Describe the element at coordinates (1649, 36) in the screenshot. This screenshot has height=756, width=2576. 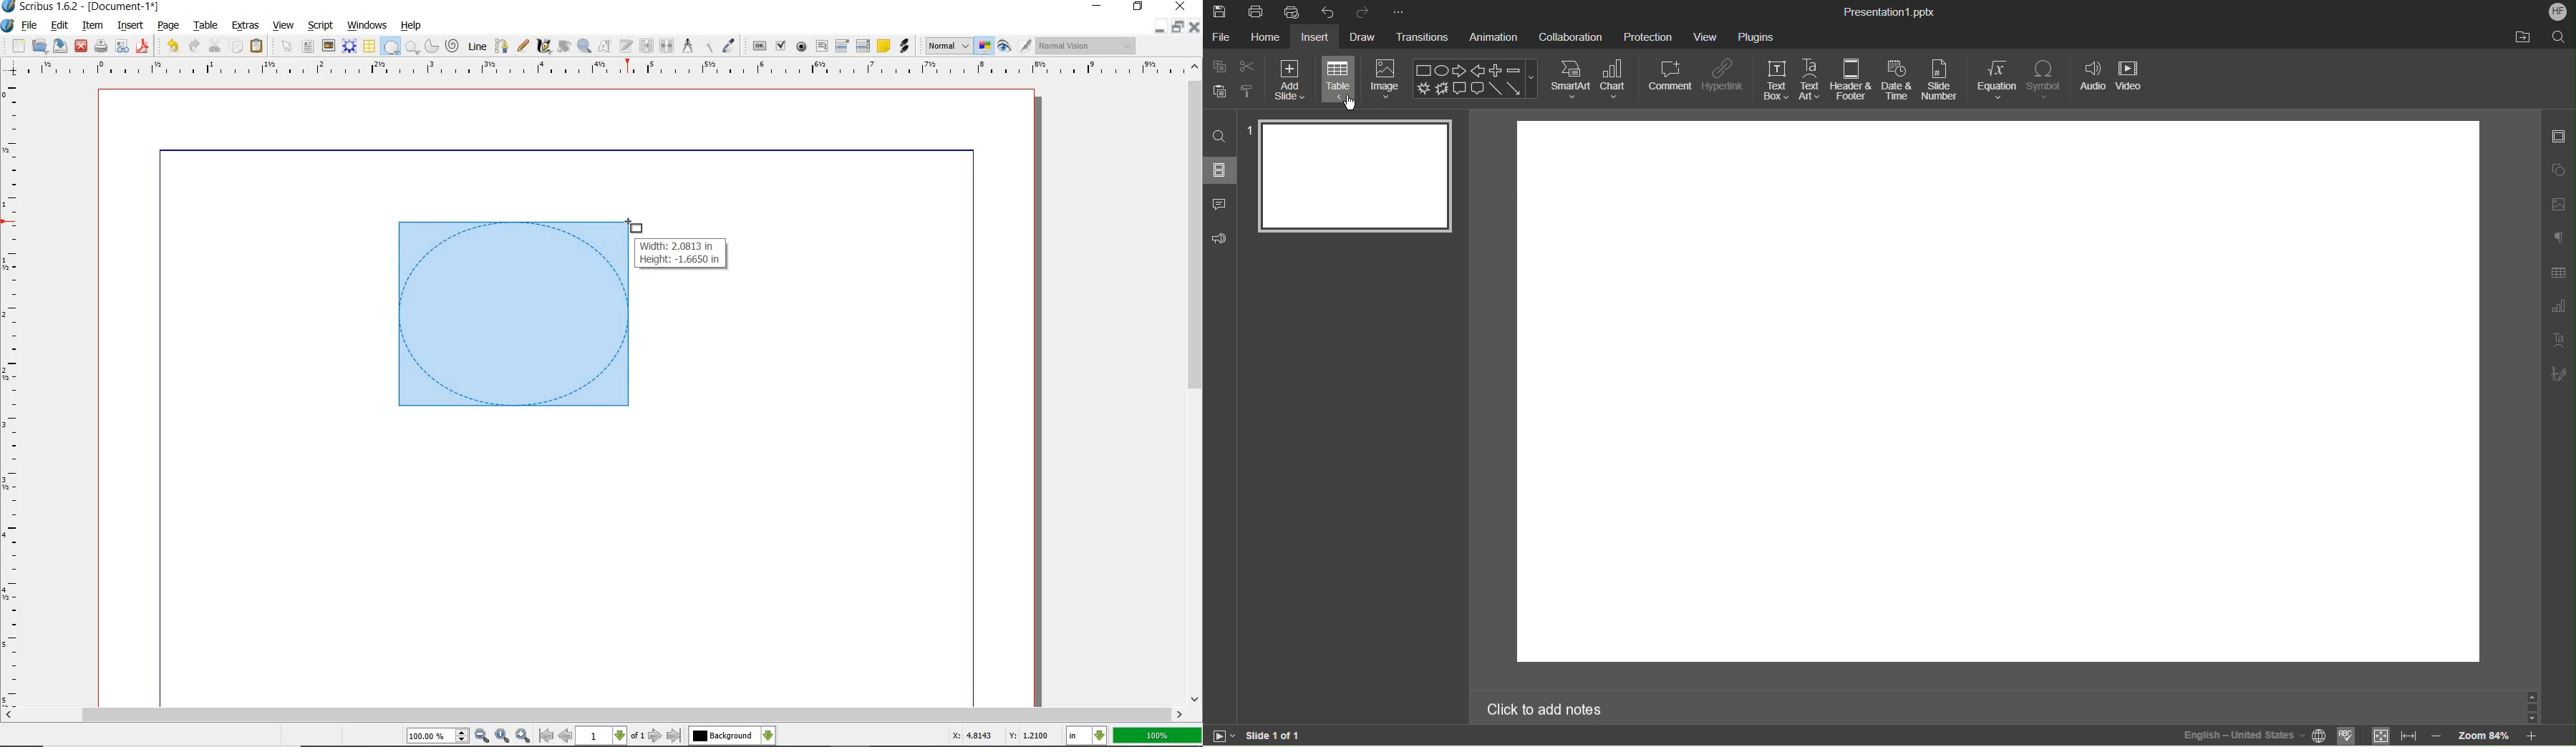
I see `Protection` at that location.